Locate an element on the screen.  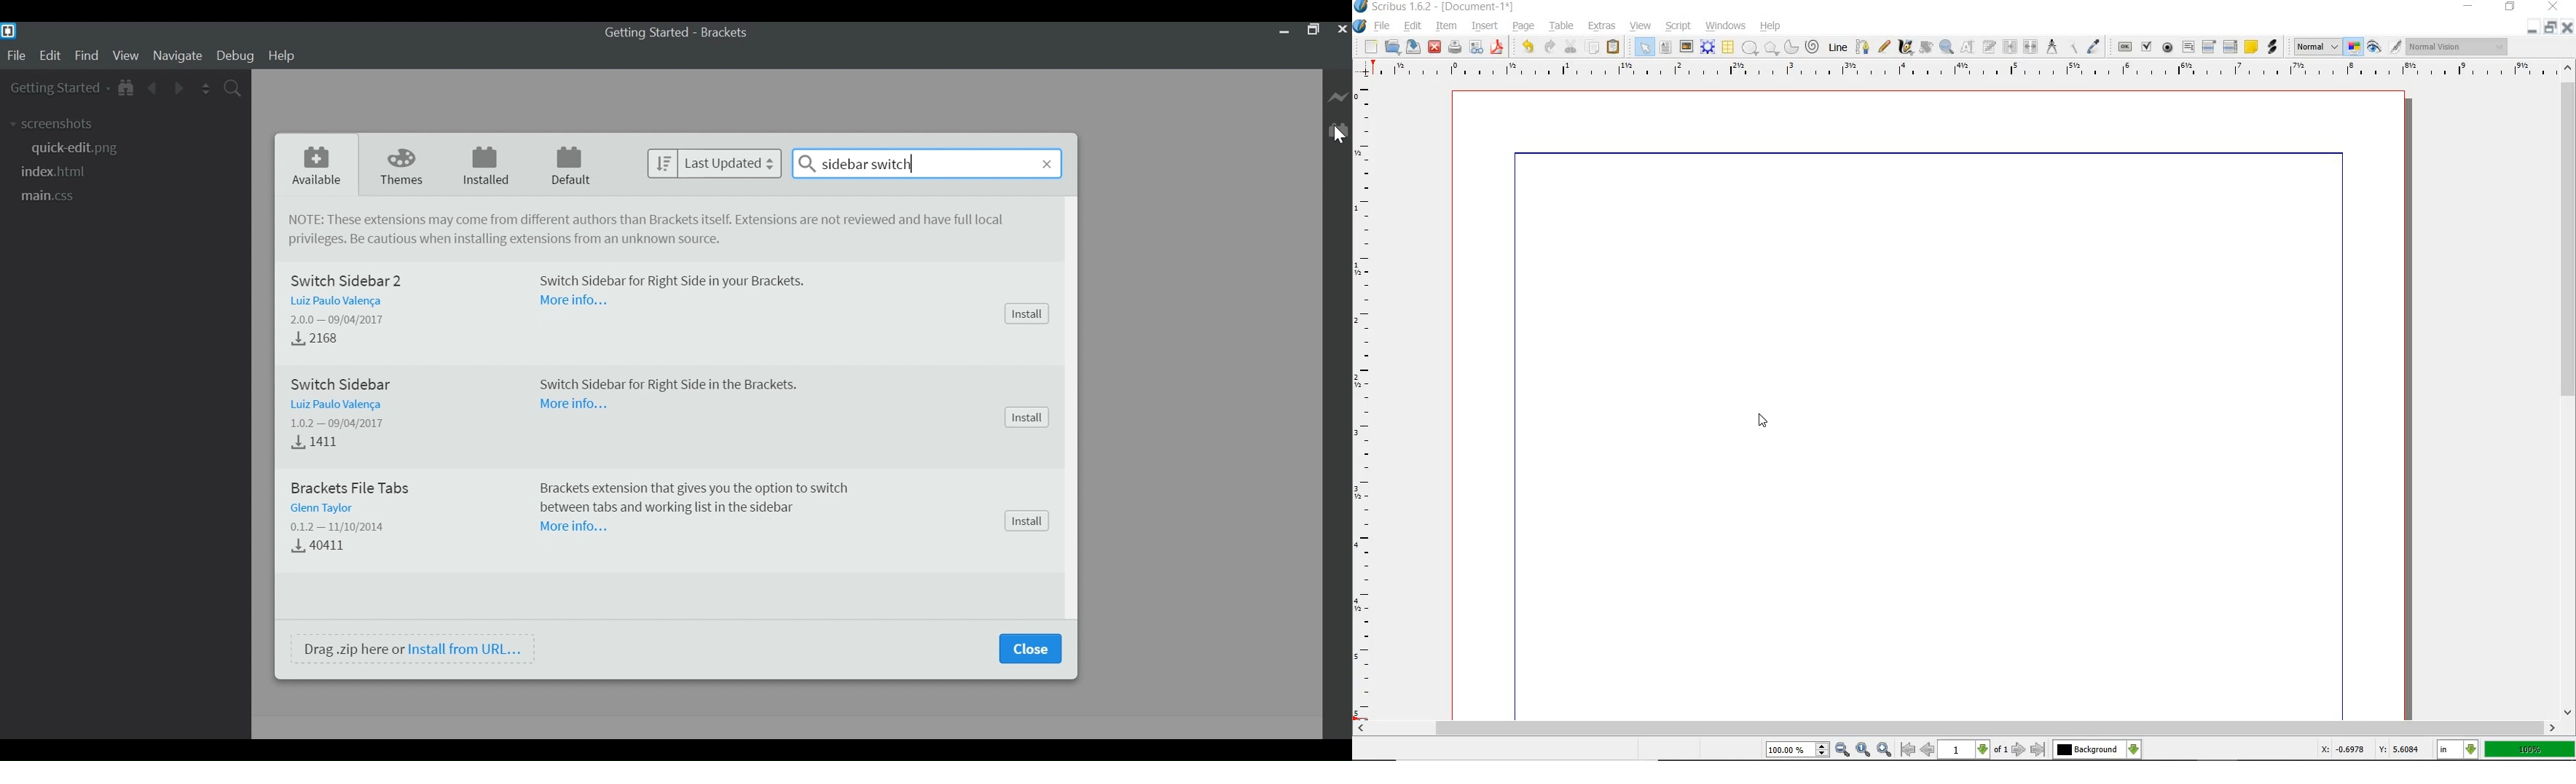
Version - Released Dtae is located at coordinates (345, 423).